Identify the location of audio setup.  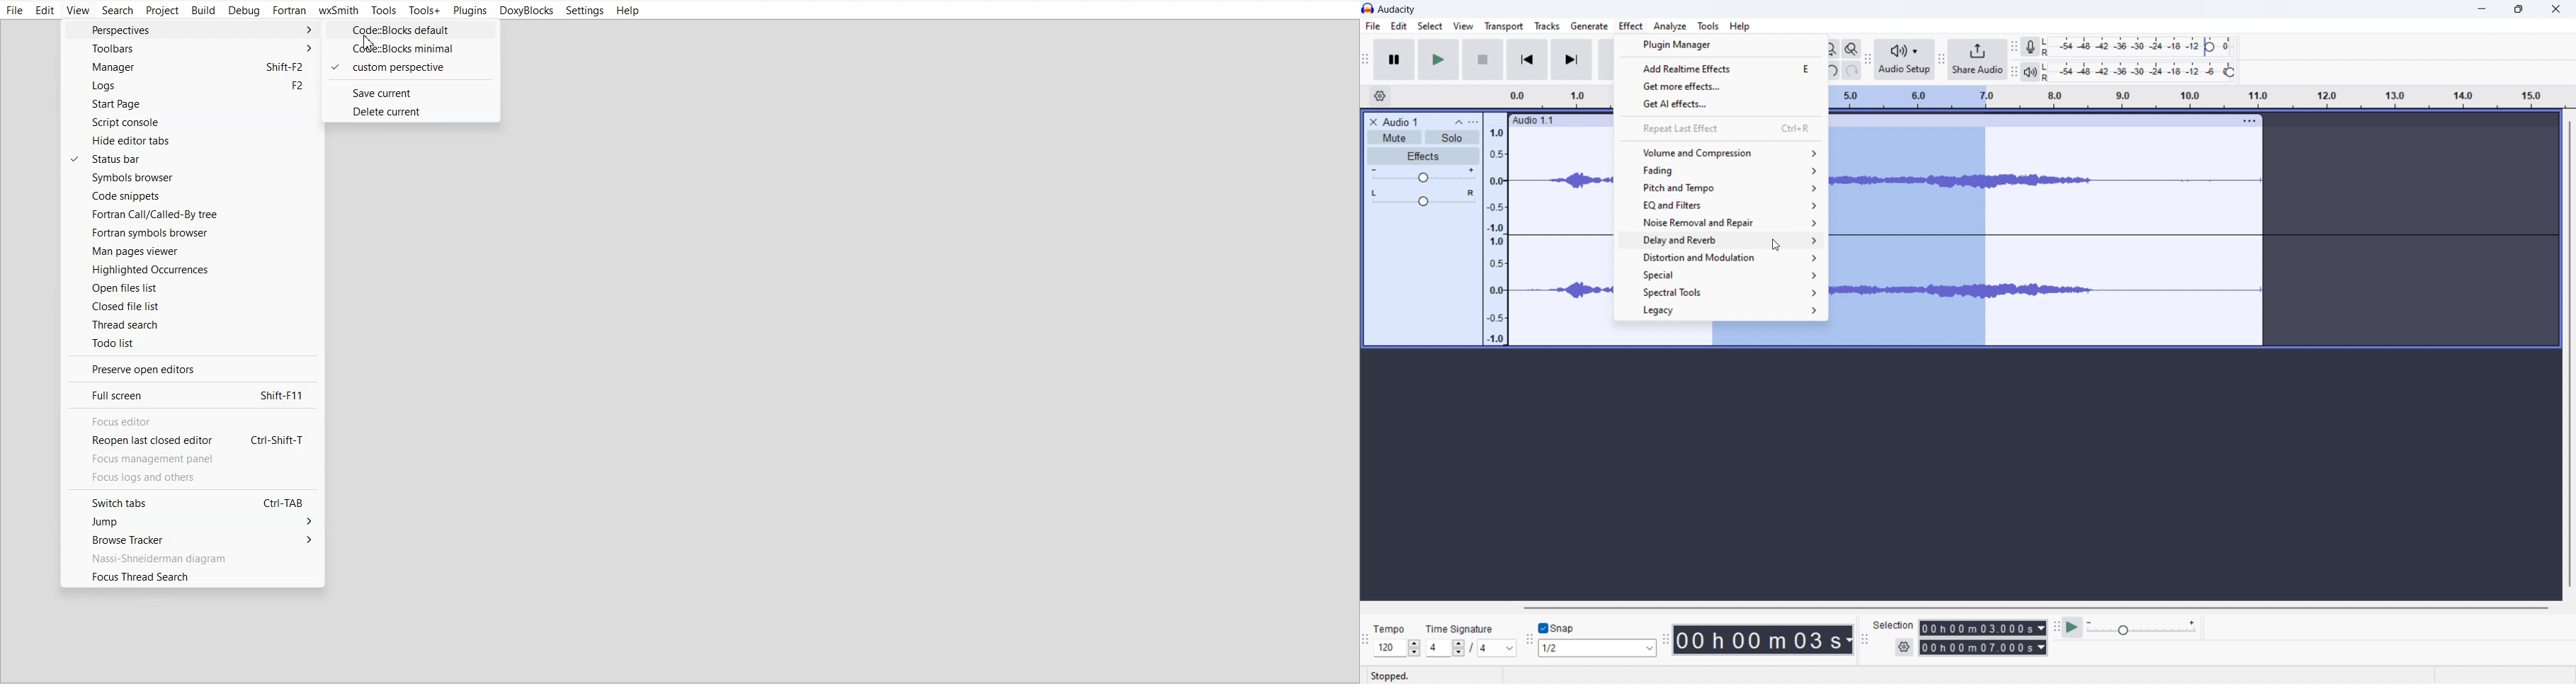
(1905, 61).